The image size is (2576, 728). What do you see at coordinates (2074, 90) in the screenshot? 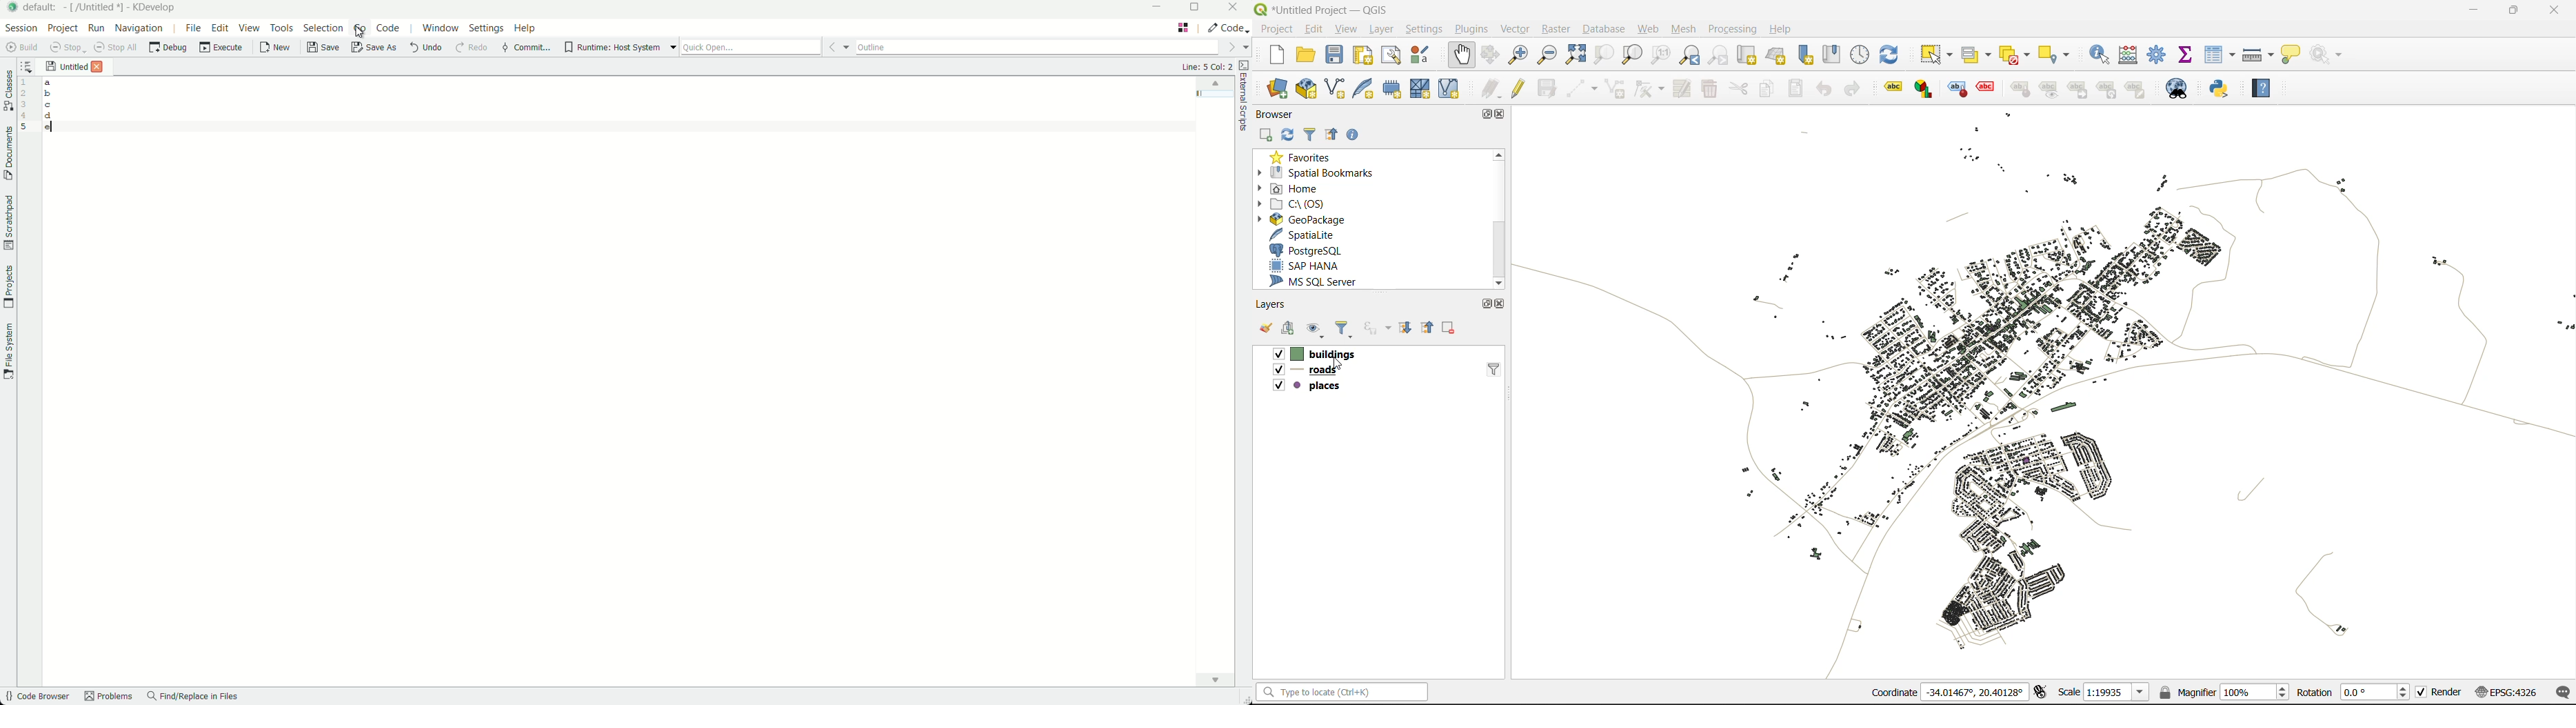
I see `move a label and diagram` at bounding box center [2074, 90].